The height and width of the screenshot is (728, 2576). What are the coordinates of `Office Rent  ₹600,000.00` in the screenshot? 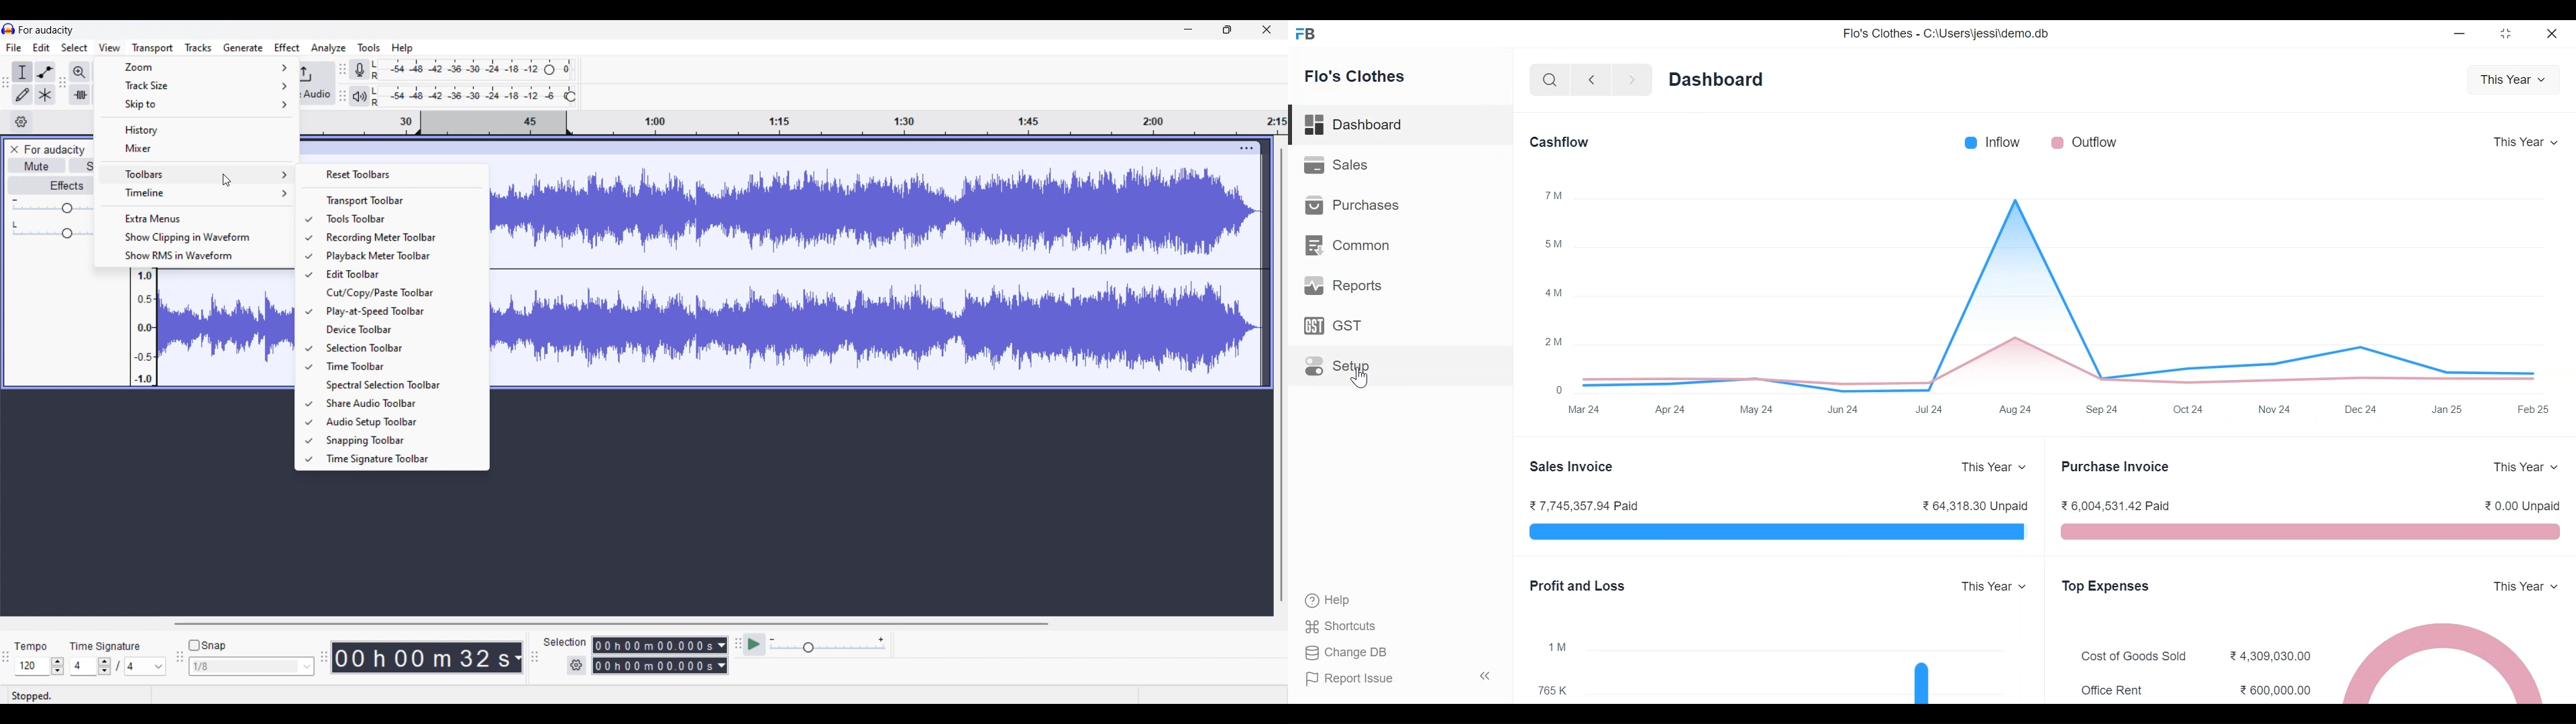 It's located at (2196, 691).